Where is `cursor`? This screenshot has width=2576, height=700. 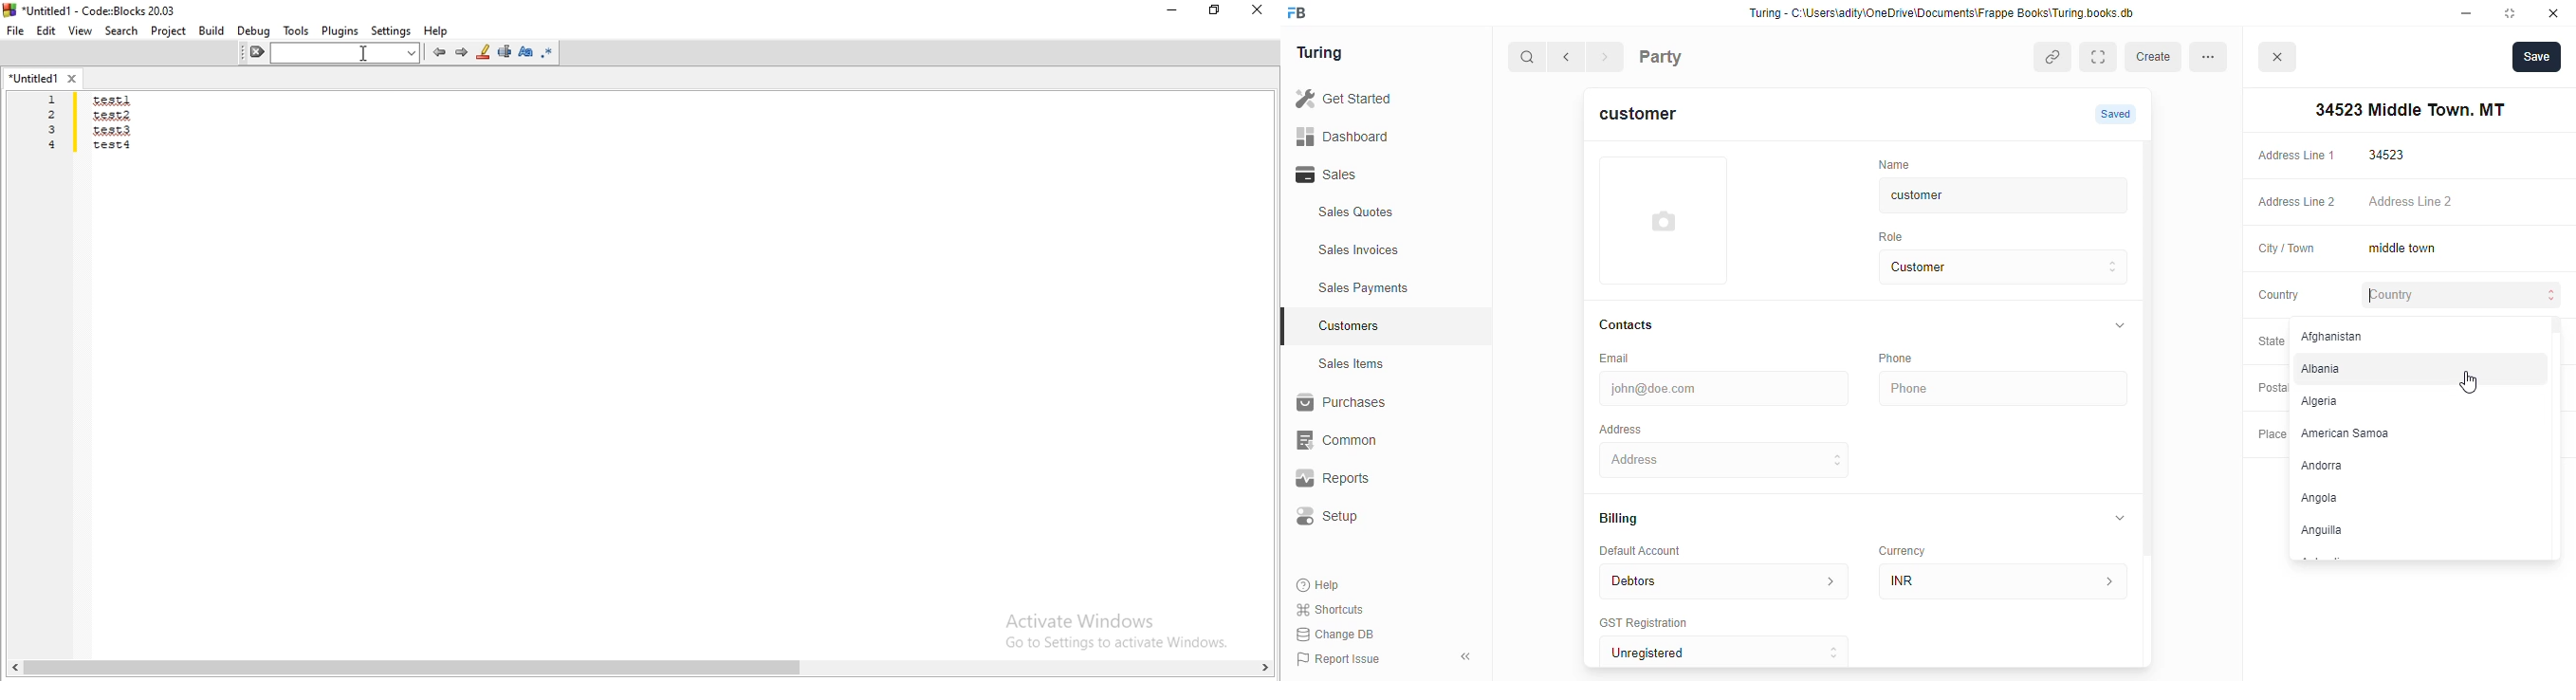 cursor is located at coordinates (2469, 382).